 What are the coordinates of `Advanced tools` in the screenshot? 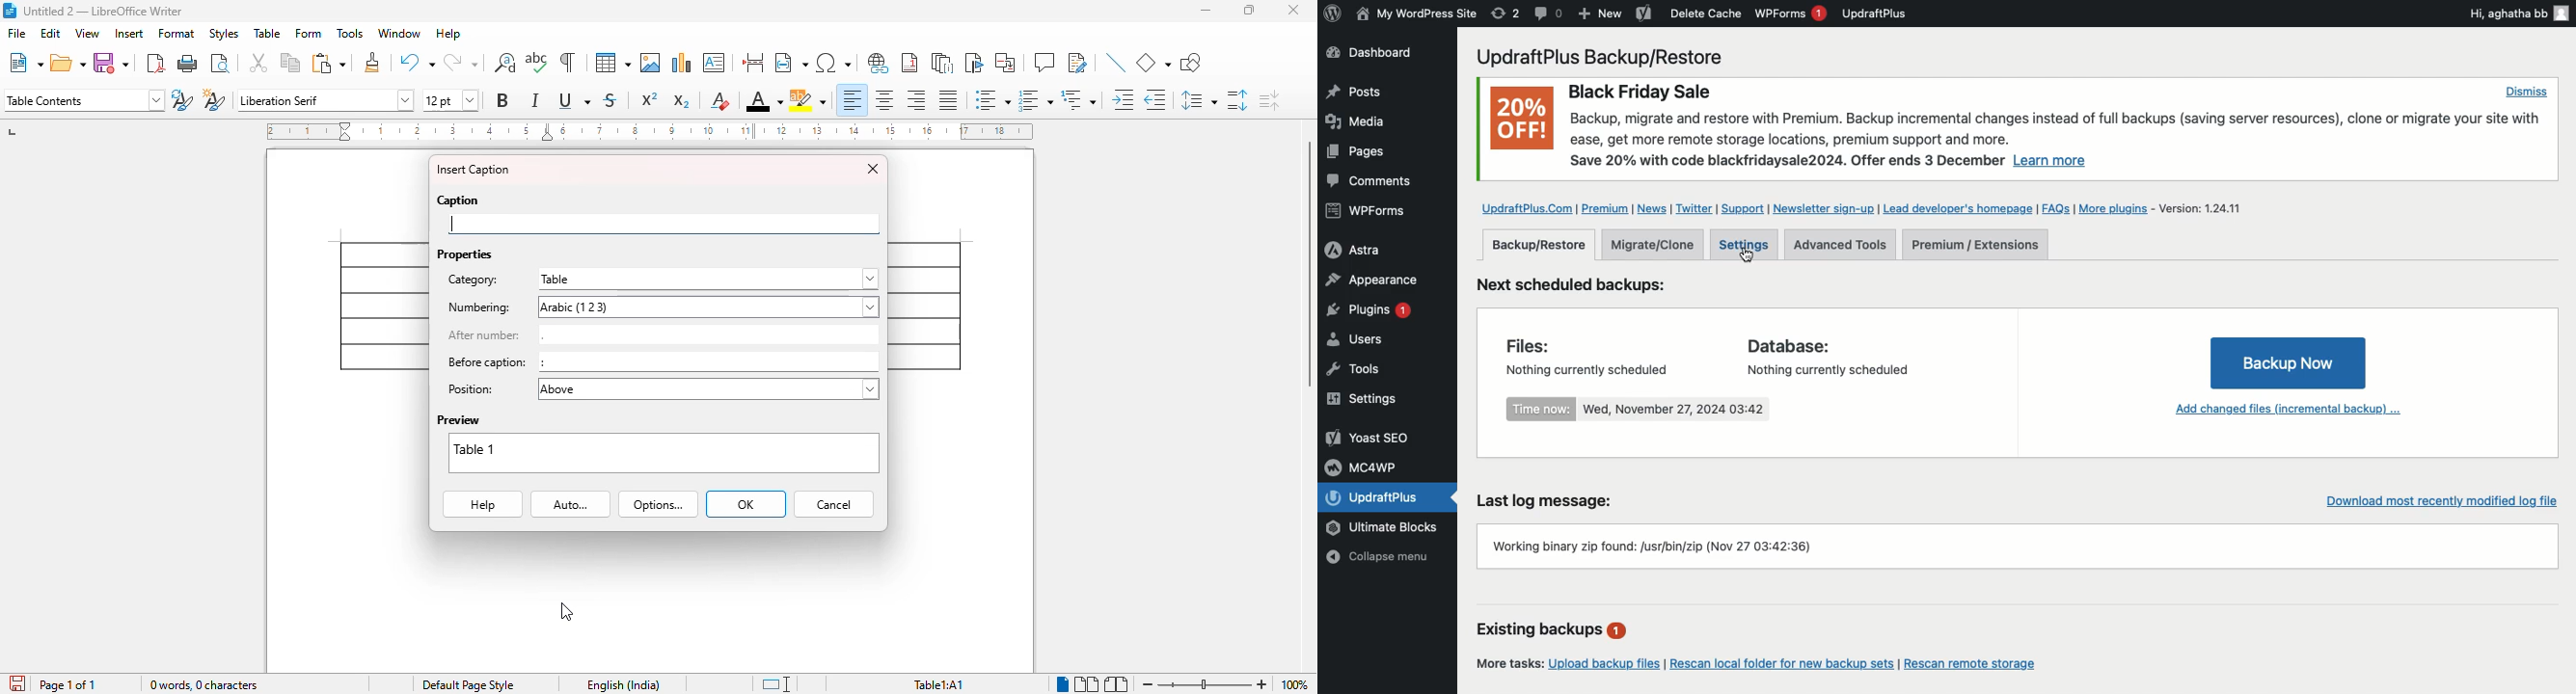 It's located at (1840, 245).